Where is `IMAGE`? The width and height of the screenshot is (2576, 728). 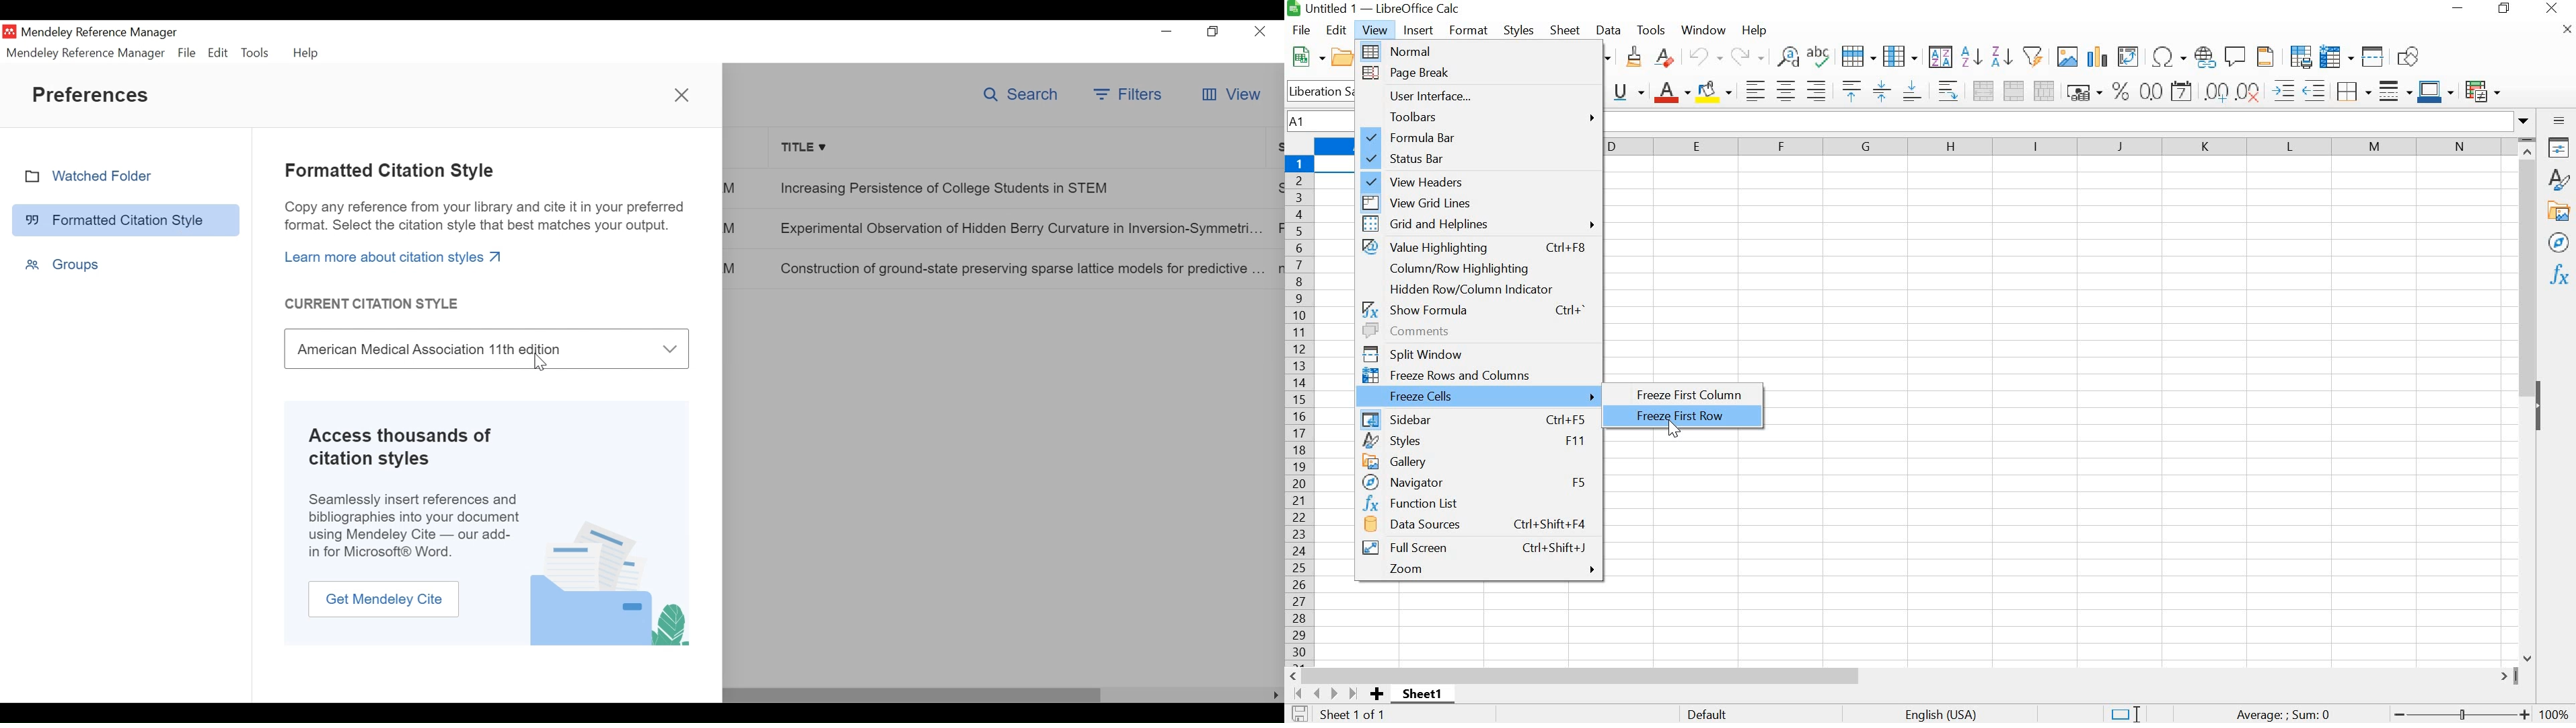
IMAGE is located at coordinates (2067, 56).